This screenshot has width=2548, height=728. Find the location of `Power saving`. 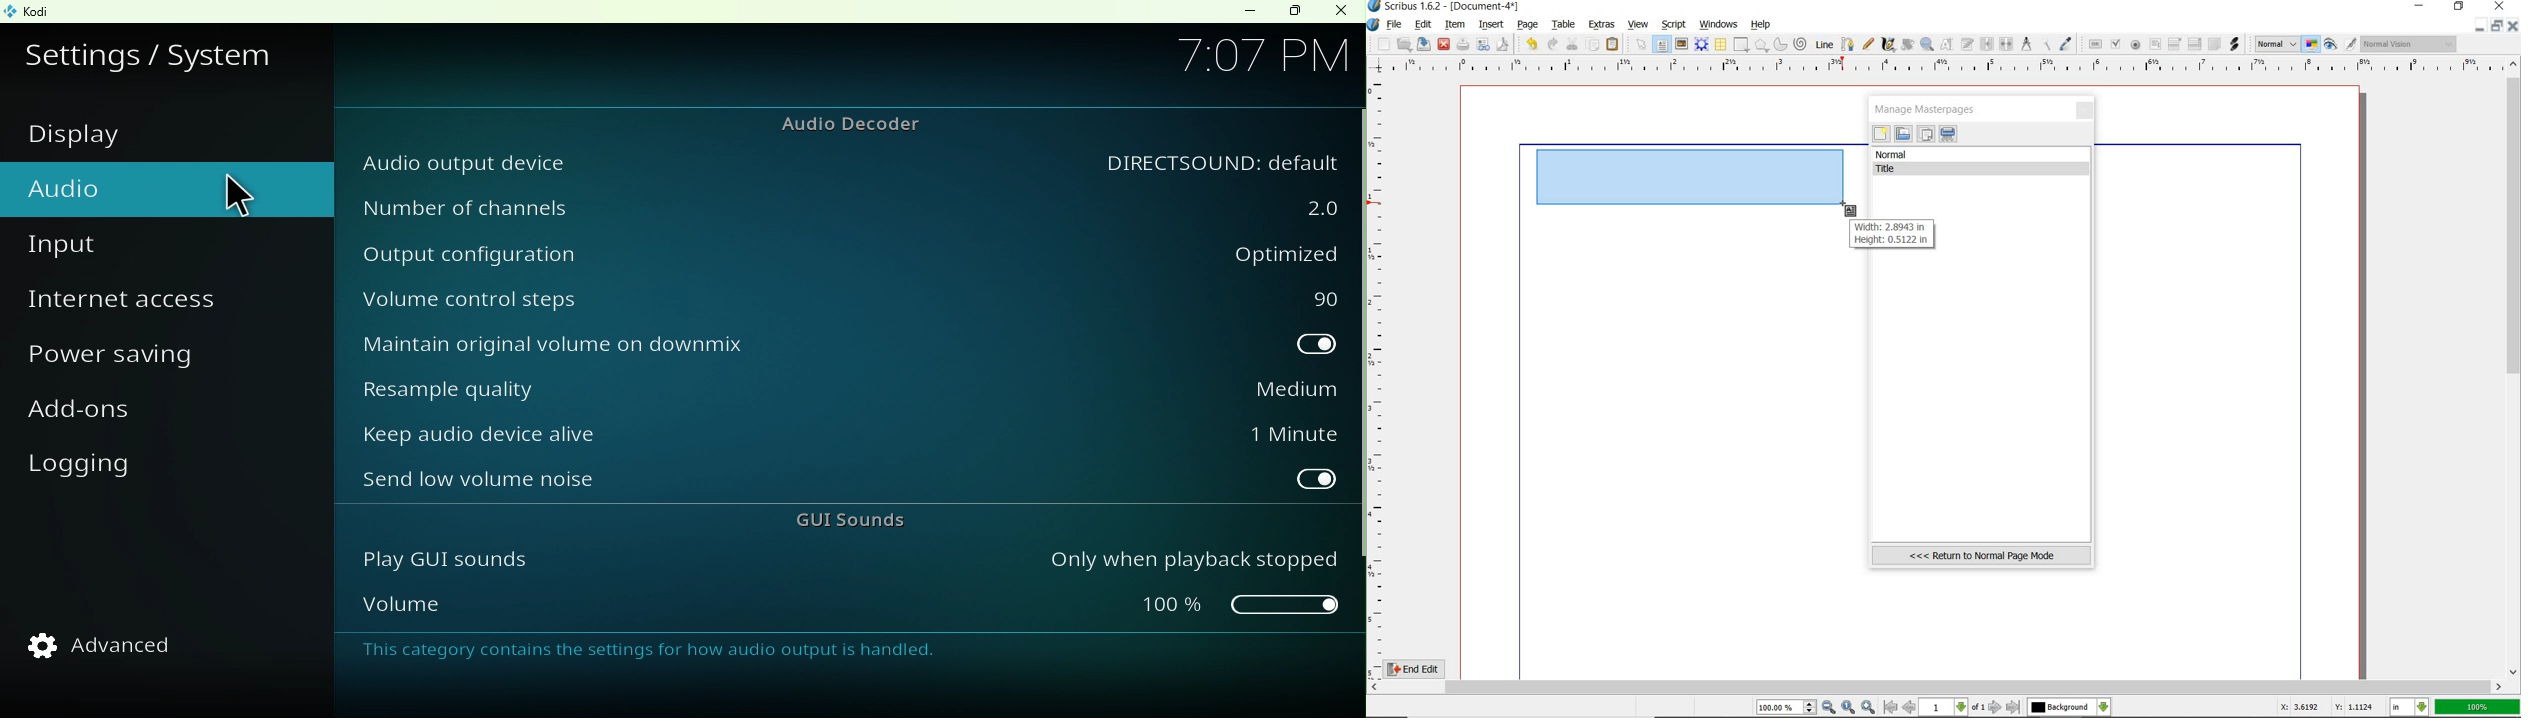

Power saving is located at coordinates (121, 355).